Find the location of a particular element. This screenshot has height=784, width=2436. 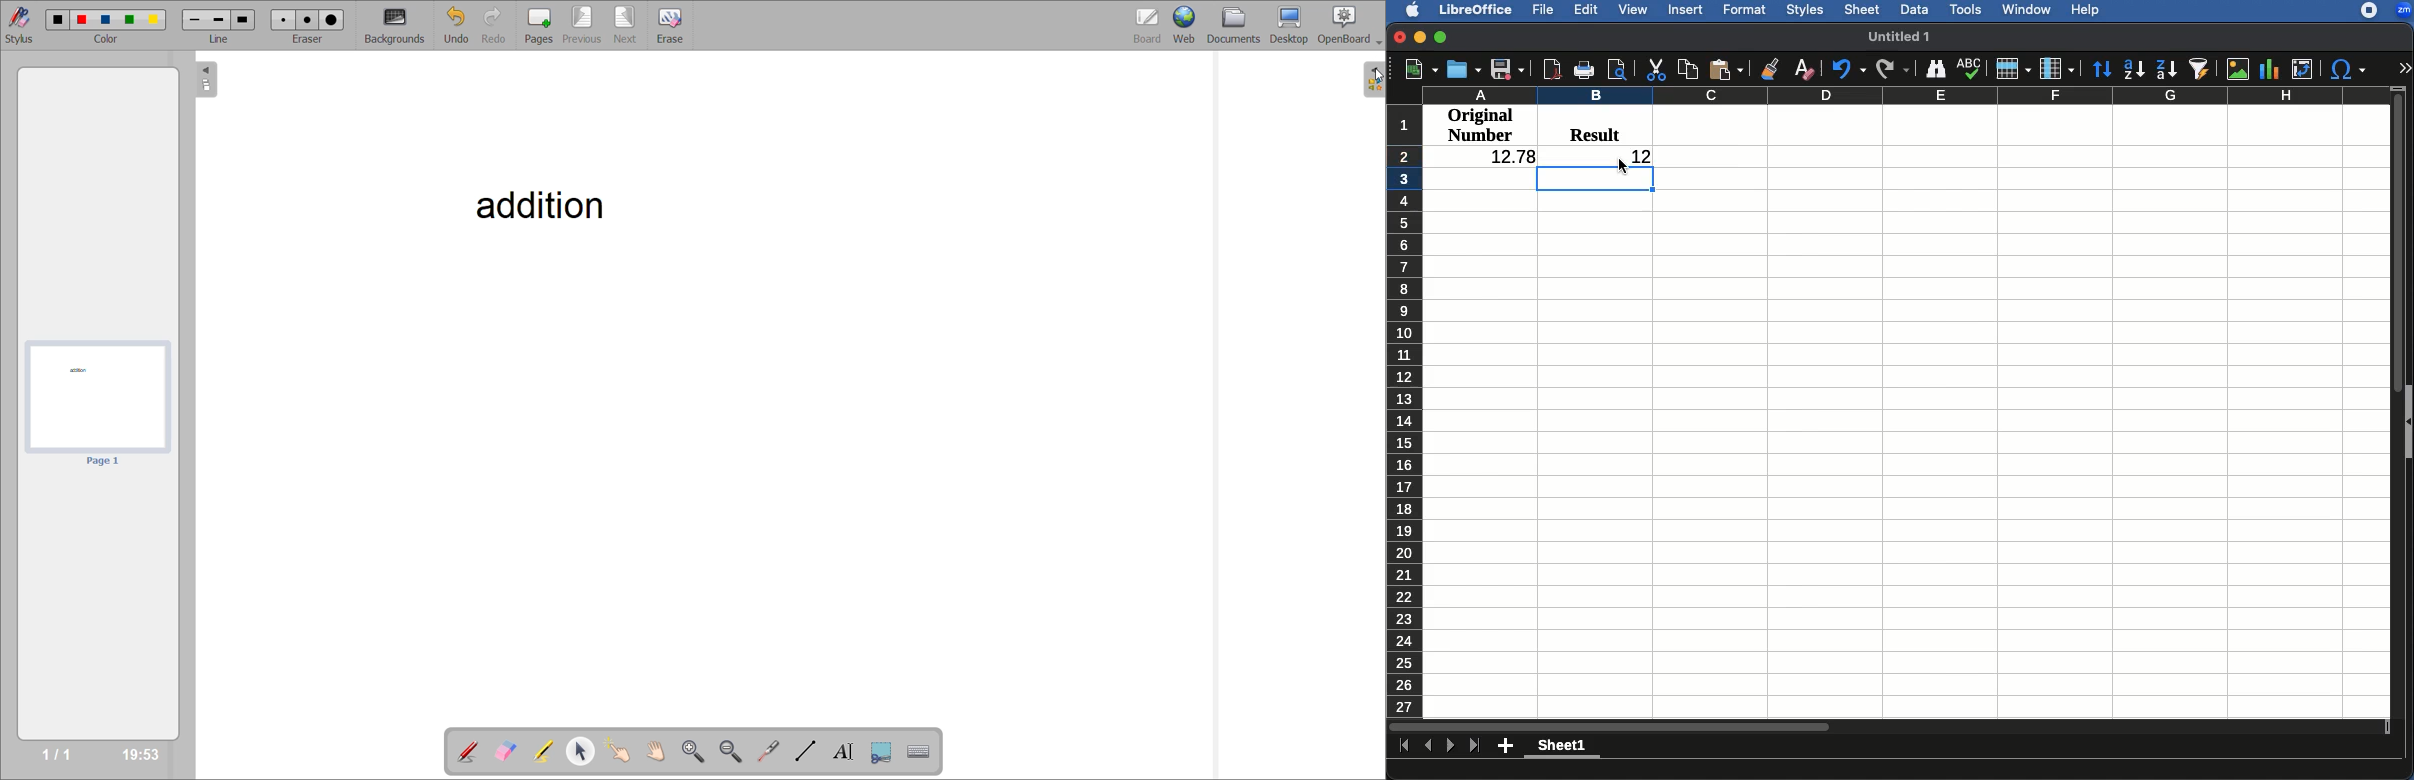

Rows is located at coordinates (1405, 411).